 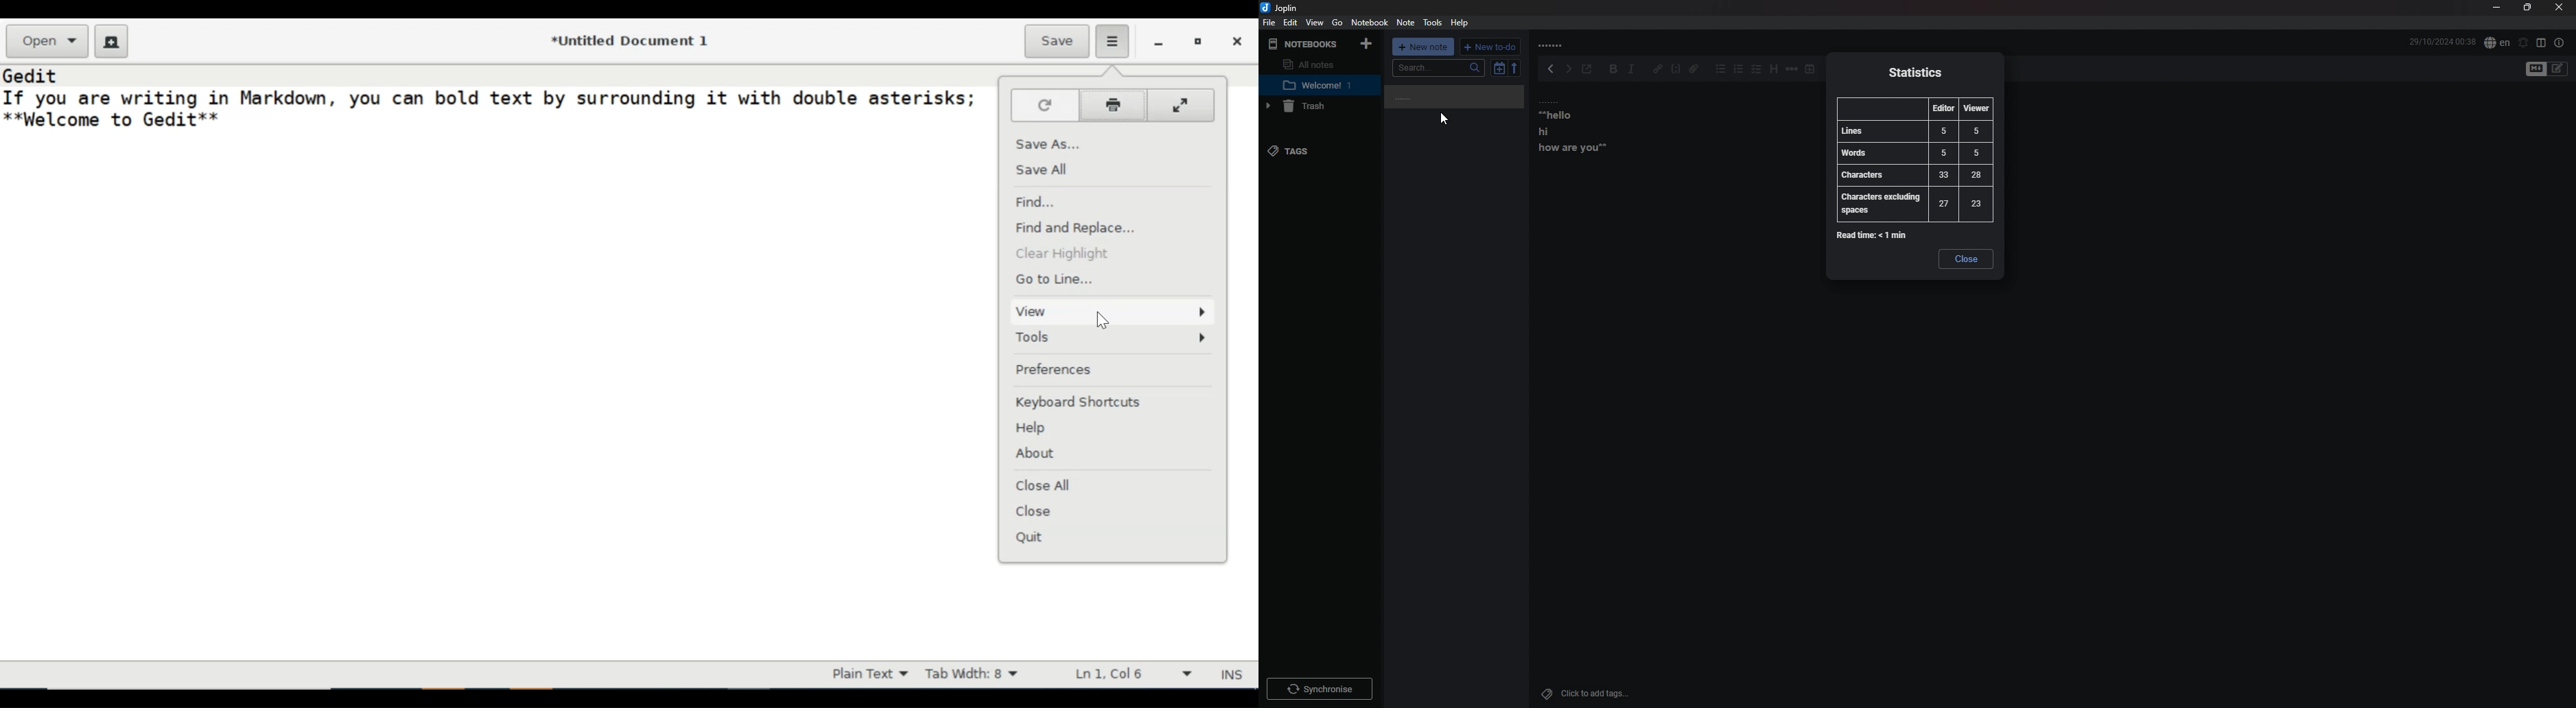 What do you see at coordinates (111, 41) in the screenshot?
I see `Create a new Document` at bounding box center [111, 41].